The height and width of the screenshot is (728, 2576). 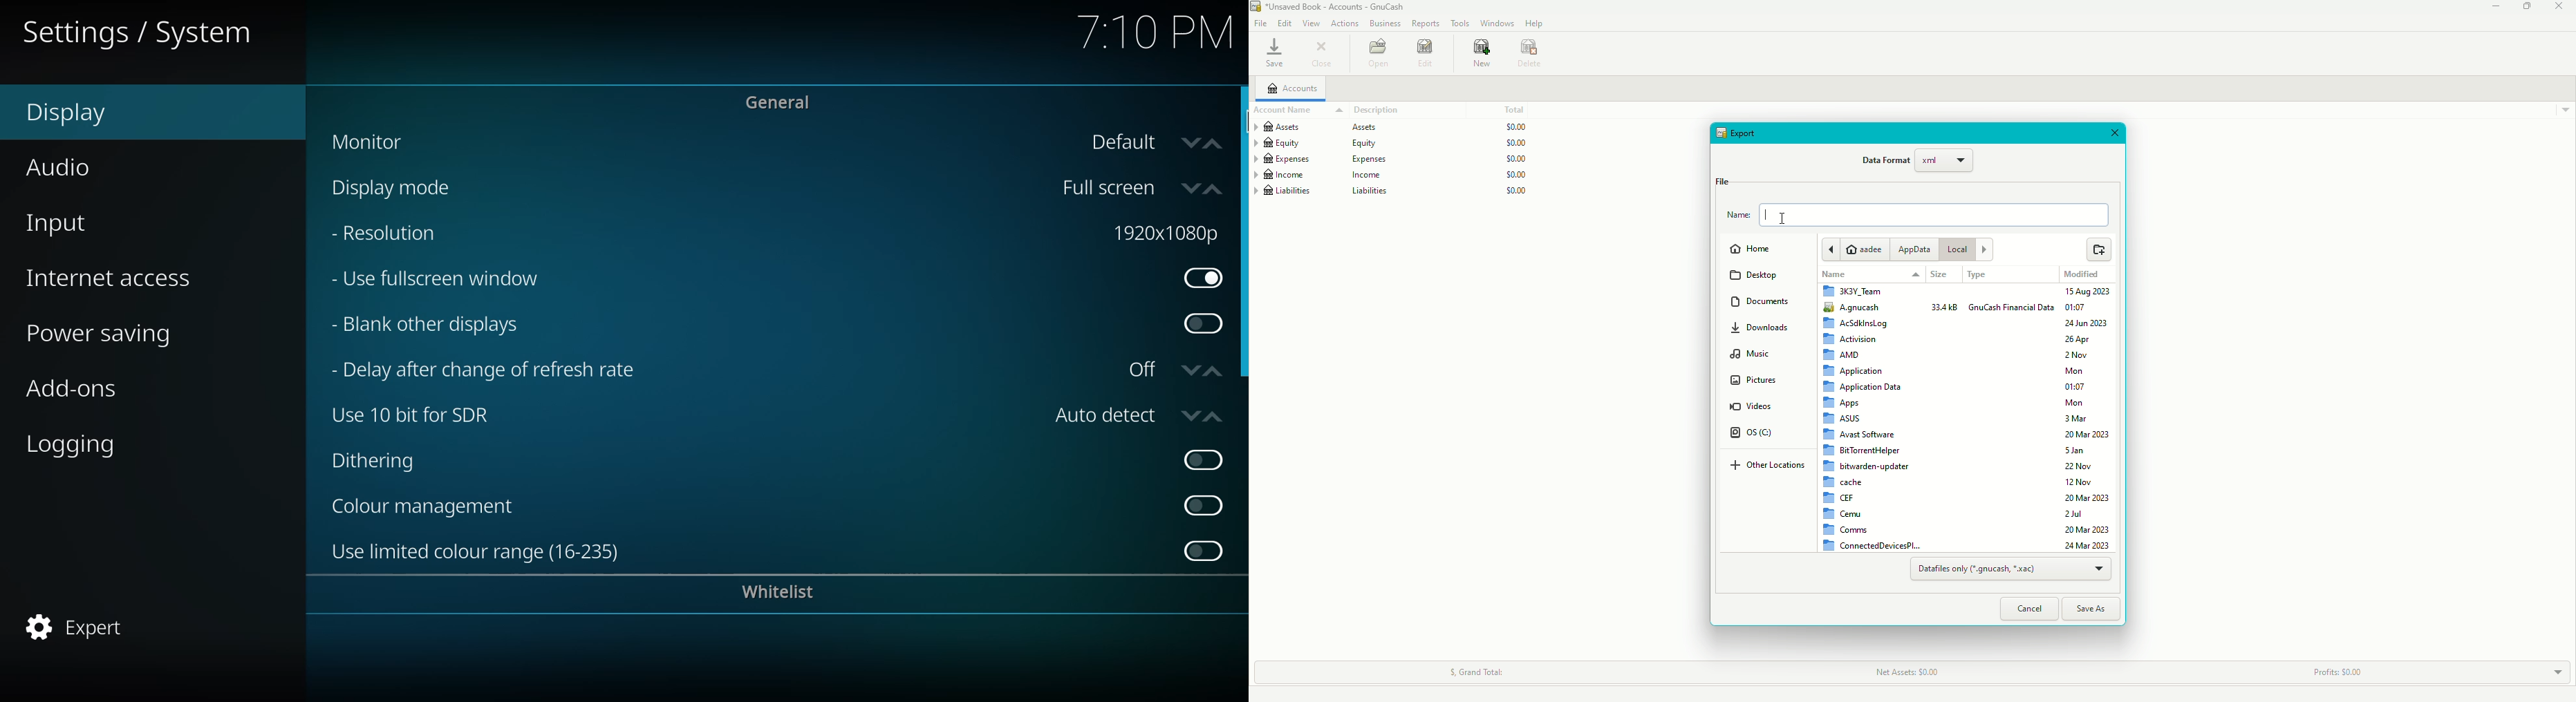 I want to click on fullscreen, so click(x=1143, y=189).